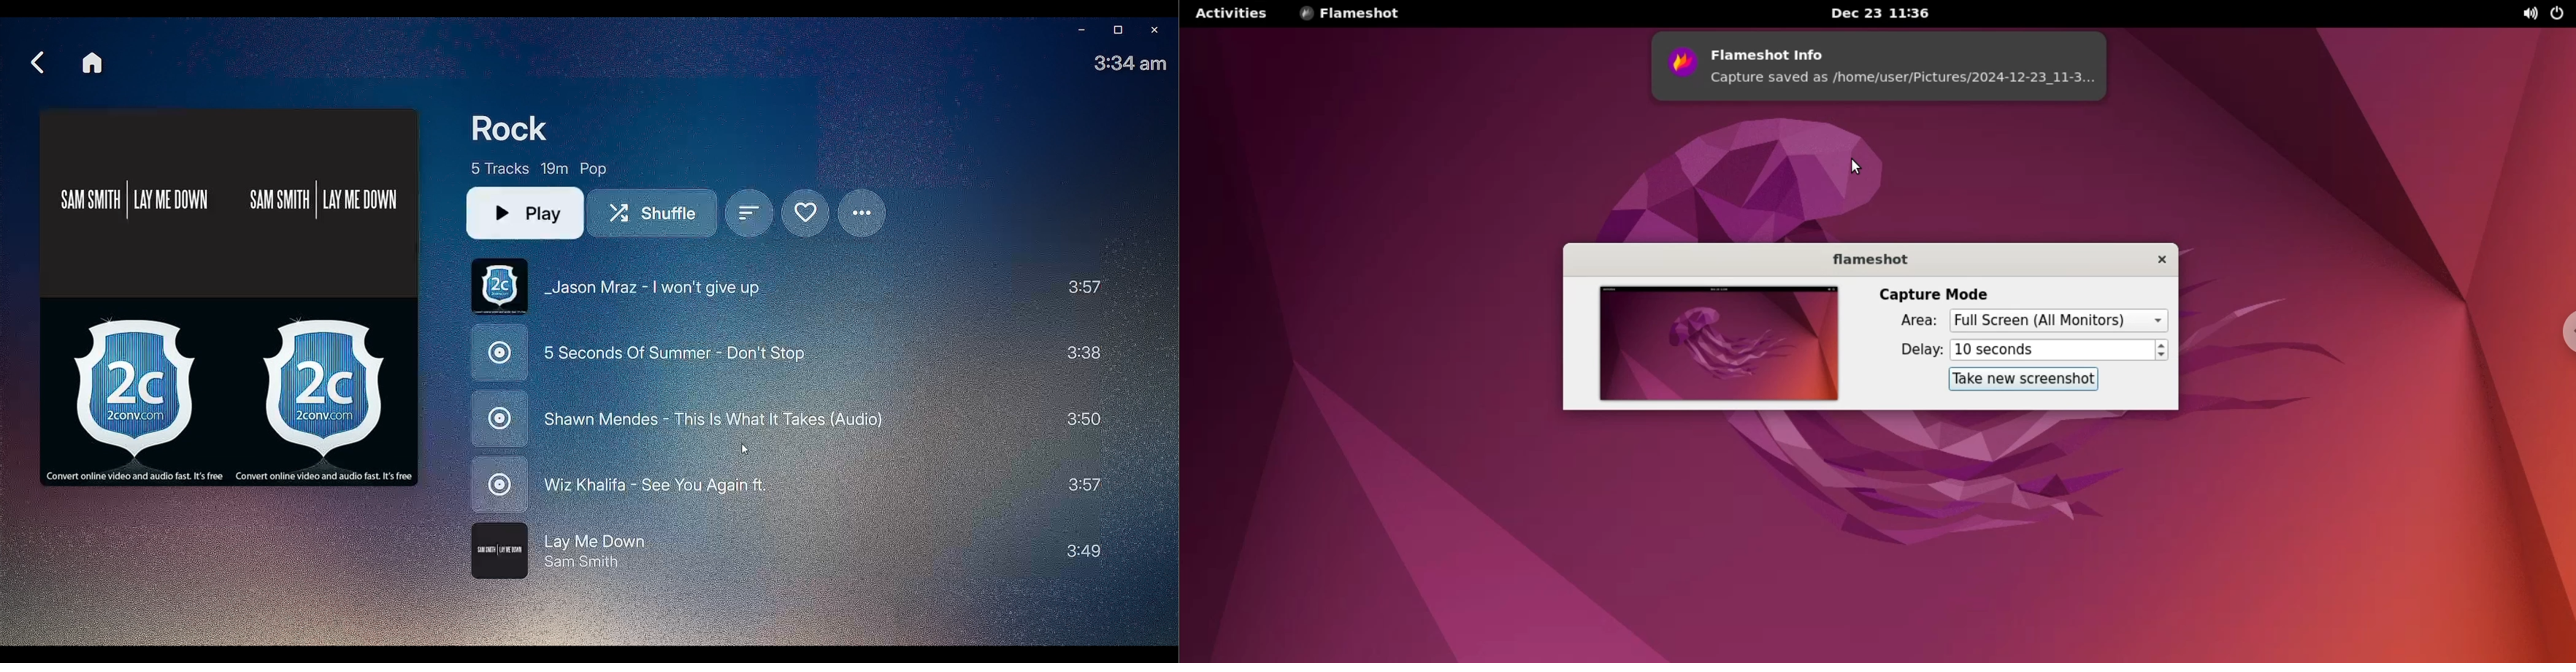  Describe the element at coordinates (1905, 48) in the screenshot. I see `flameshot info` at that location.